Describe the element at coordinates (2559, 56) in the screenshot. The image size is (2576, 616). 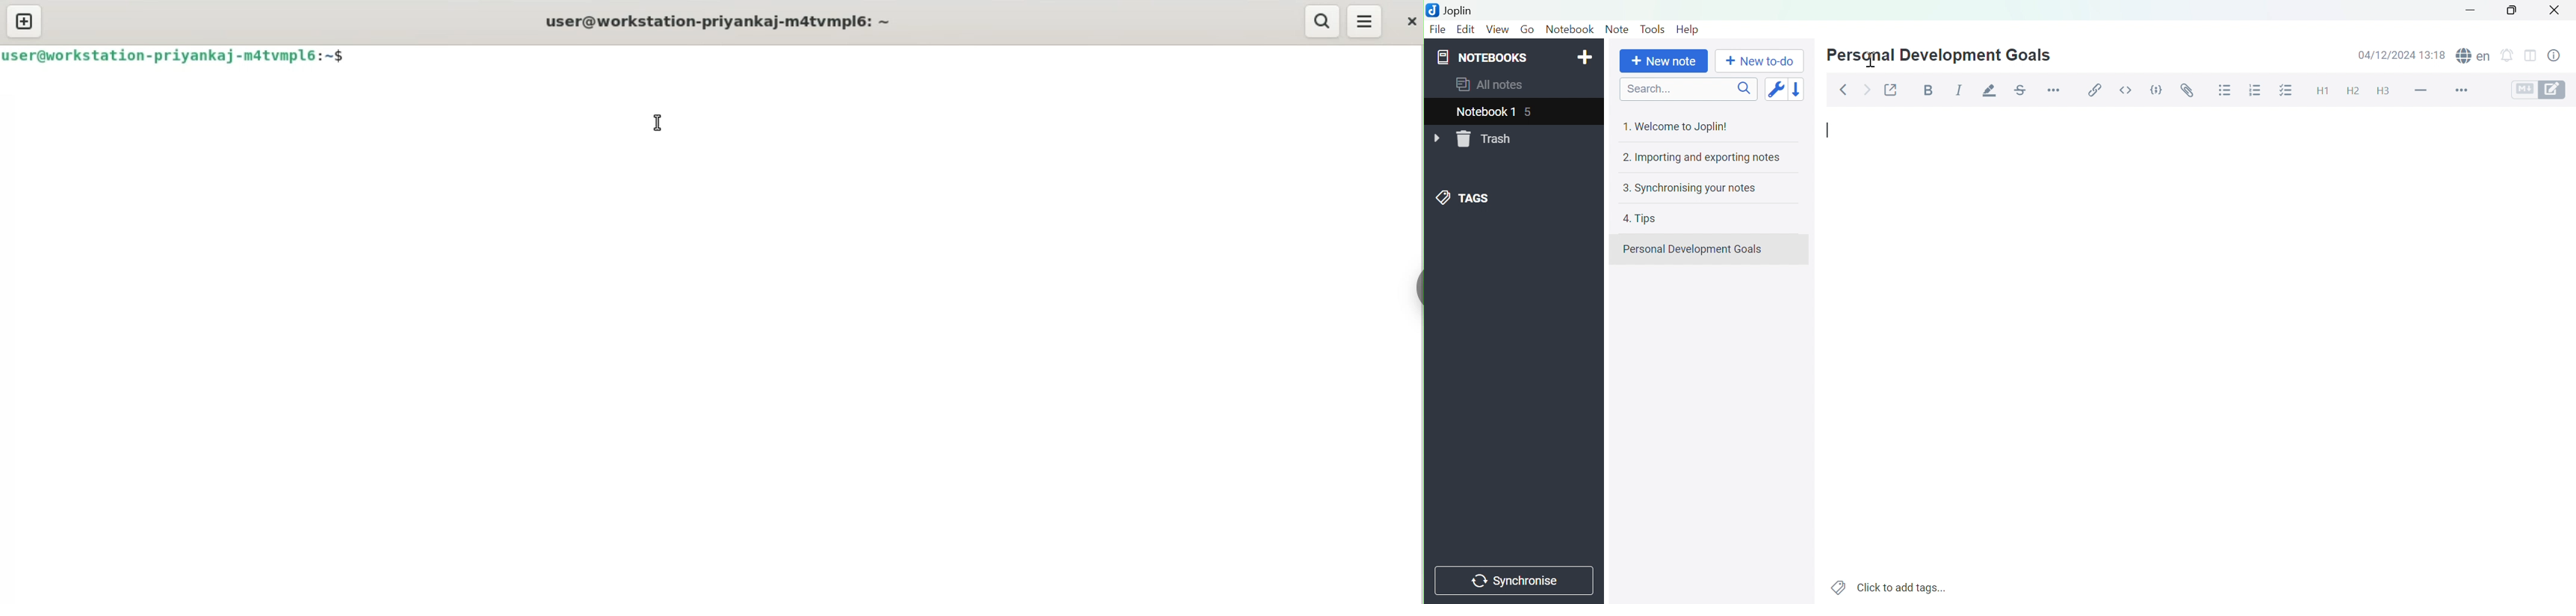
I see `Note properties` at that location.